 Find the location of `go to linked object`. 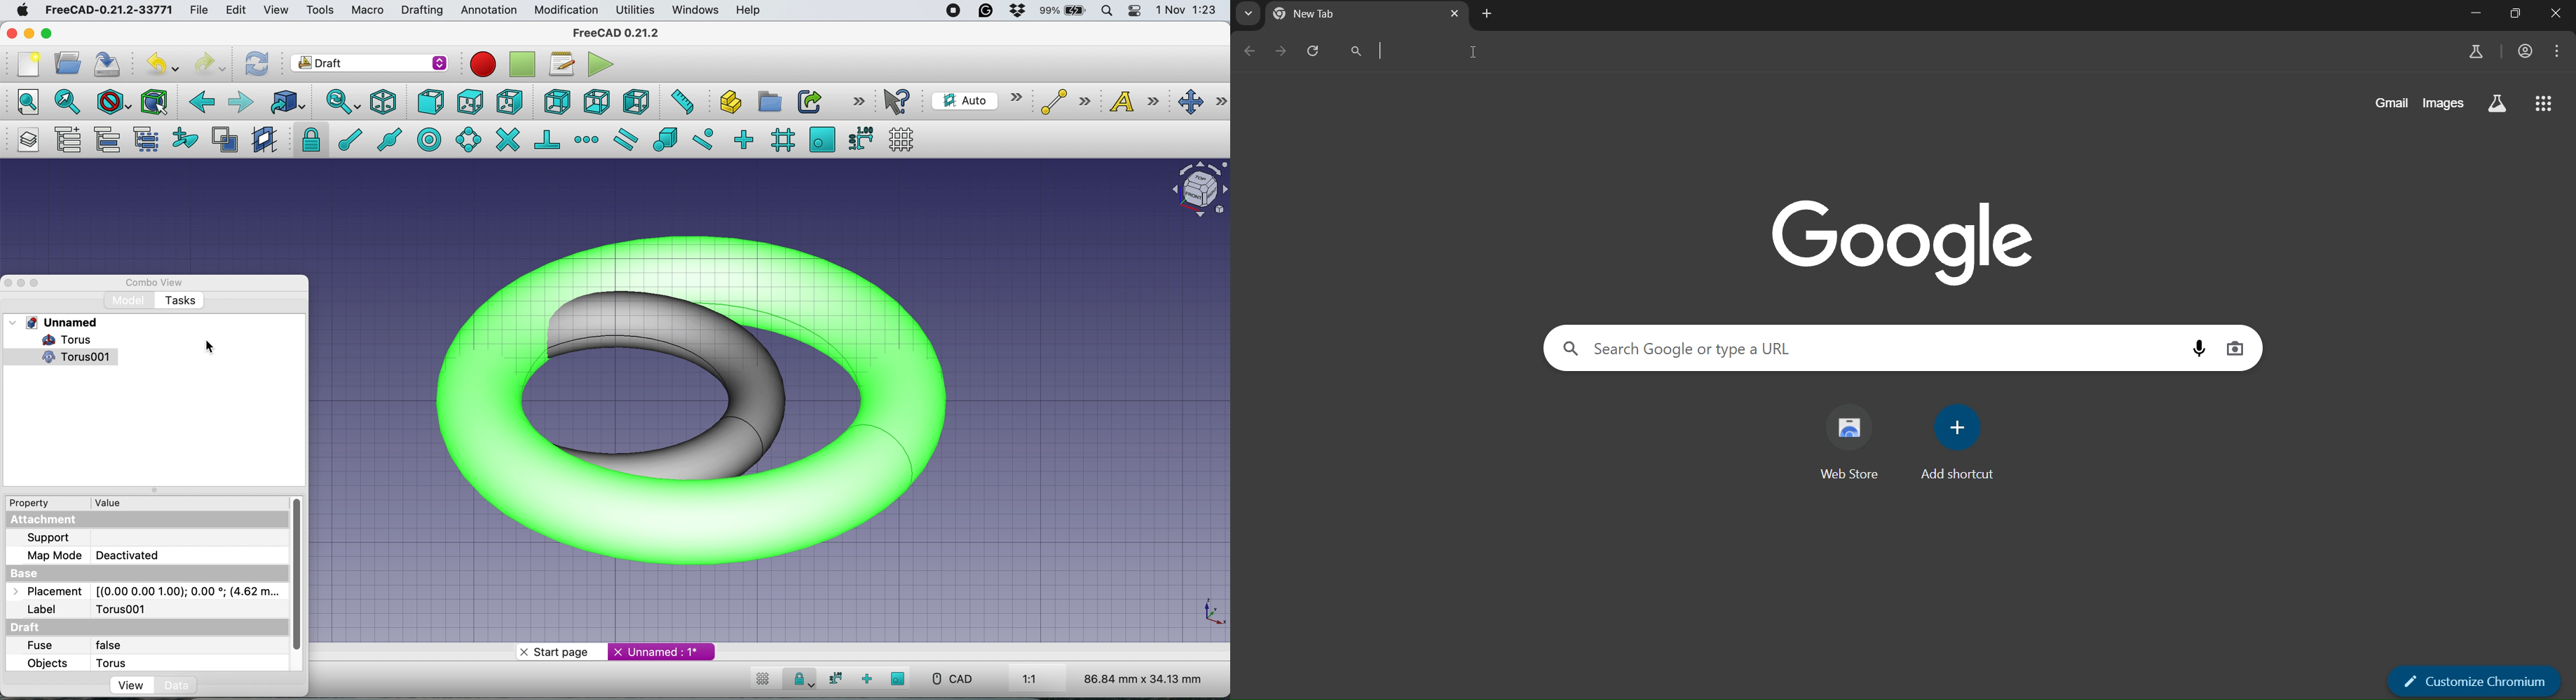

go to linked object is located at coordinates (286, 101).